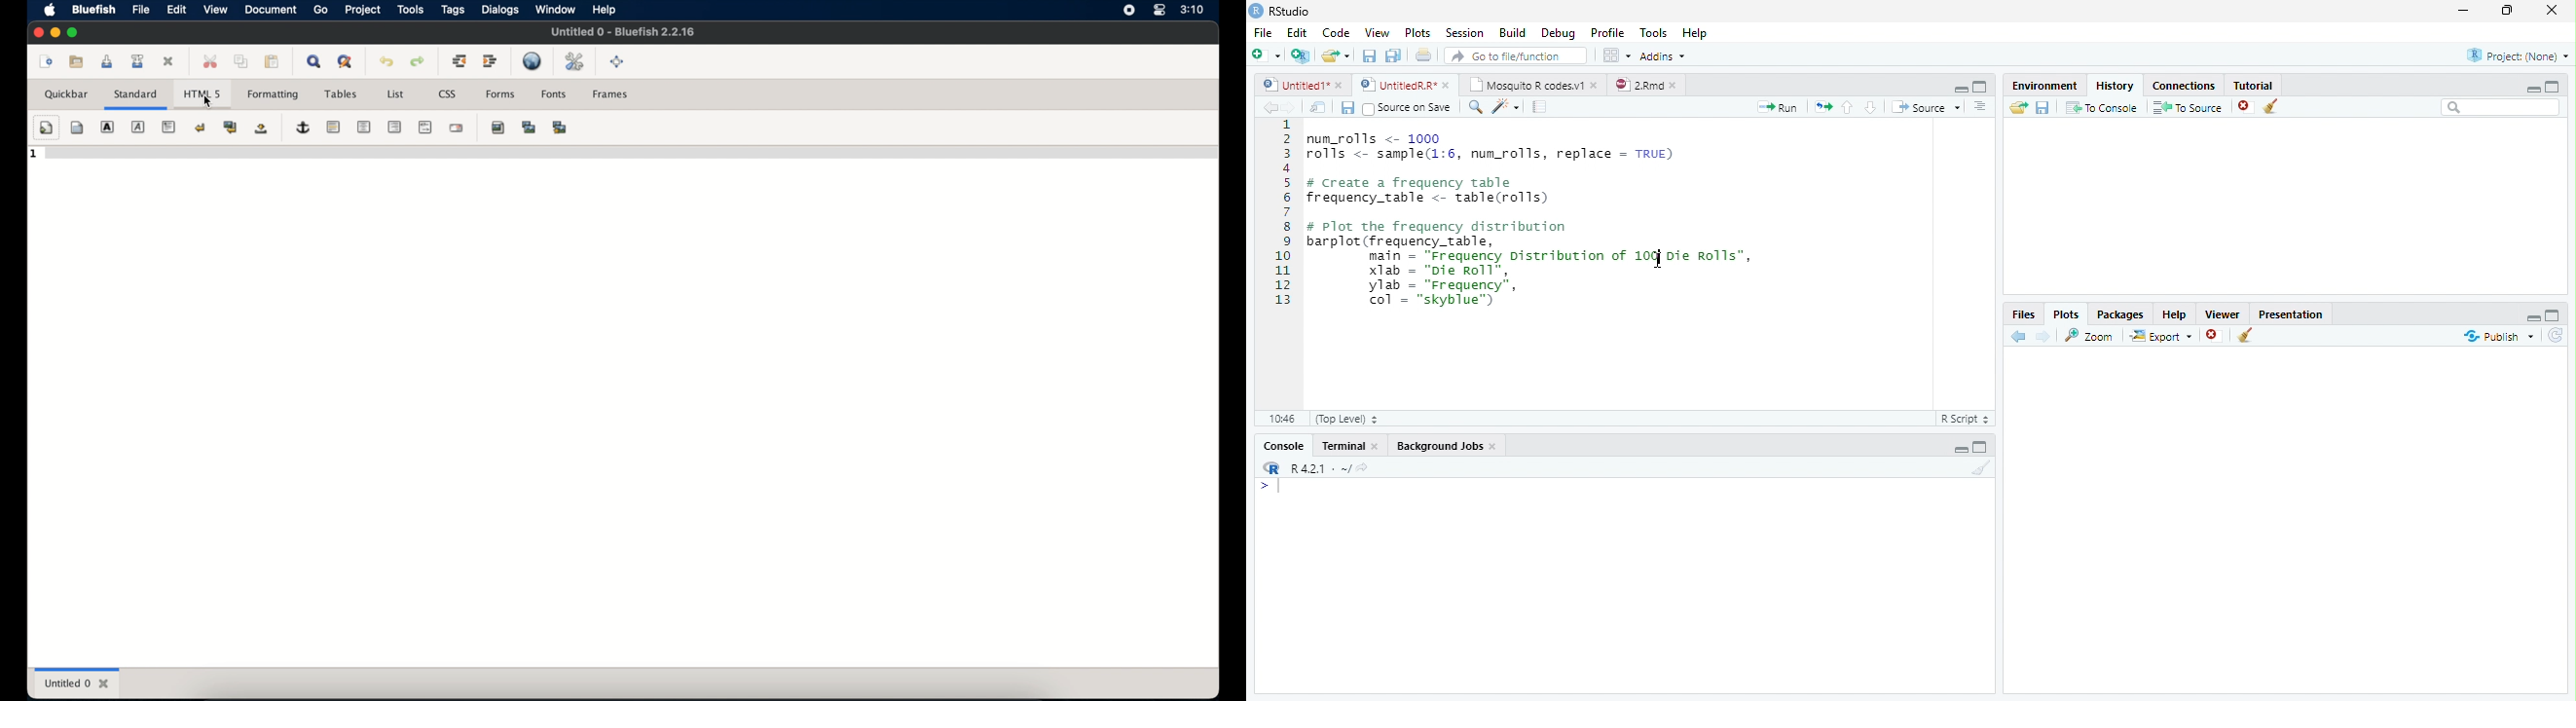 The height and width of the screenshot is (728, 2576). I want to click on © UntitedRR* *, so click(1407, 85).